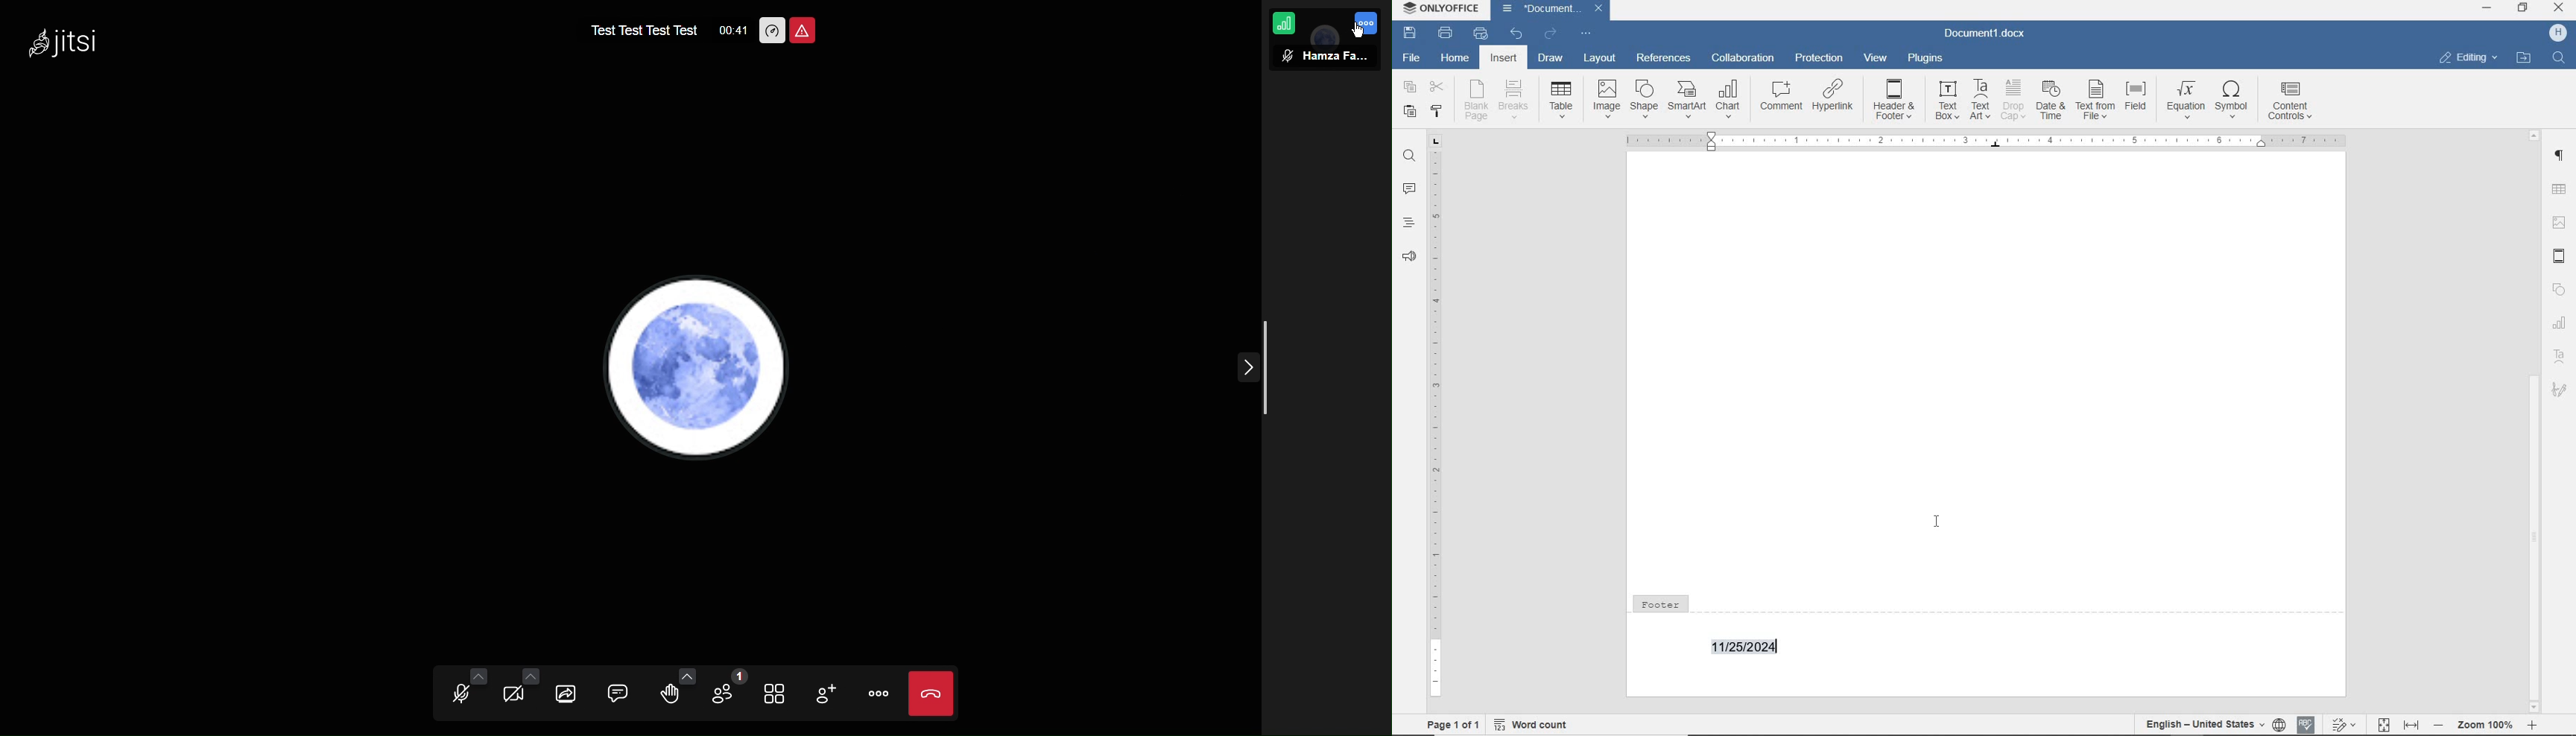  I want to click on symbol, so click(2236, 100).